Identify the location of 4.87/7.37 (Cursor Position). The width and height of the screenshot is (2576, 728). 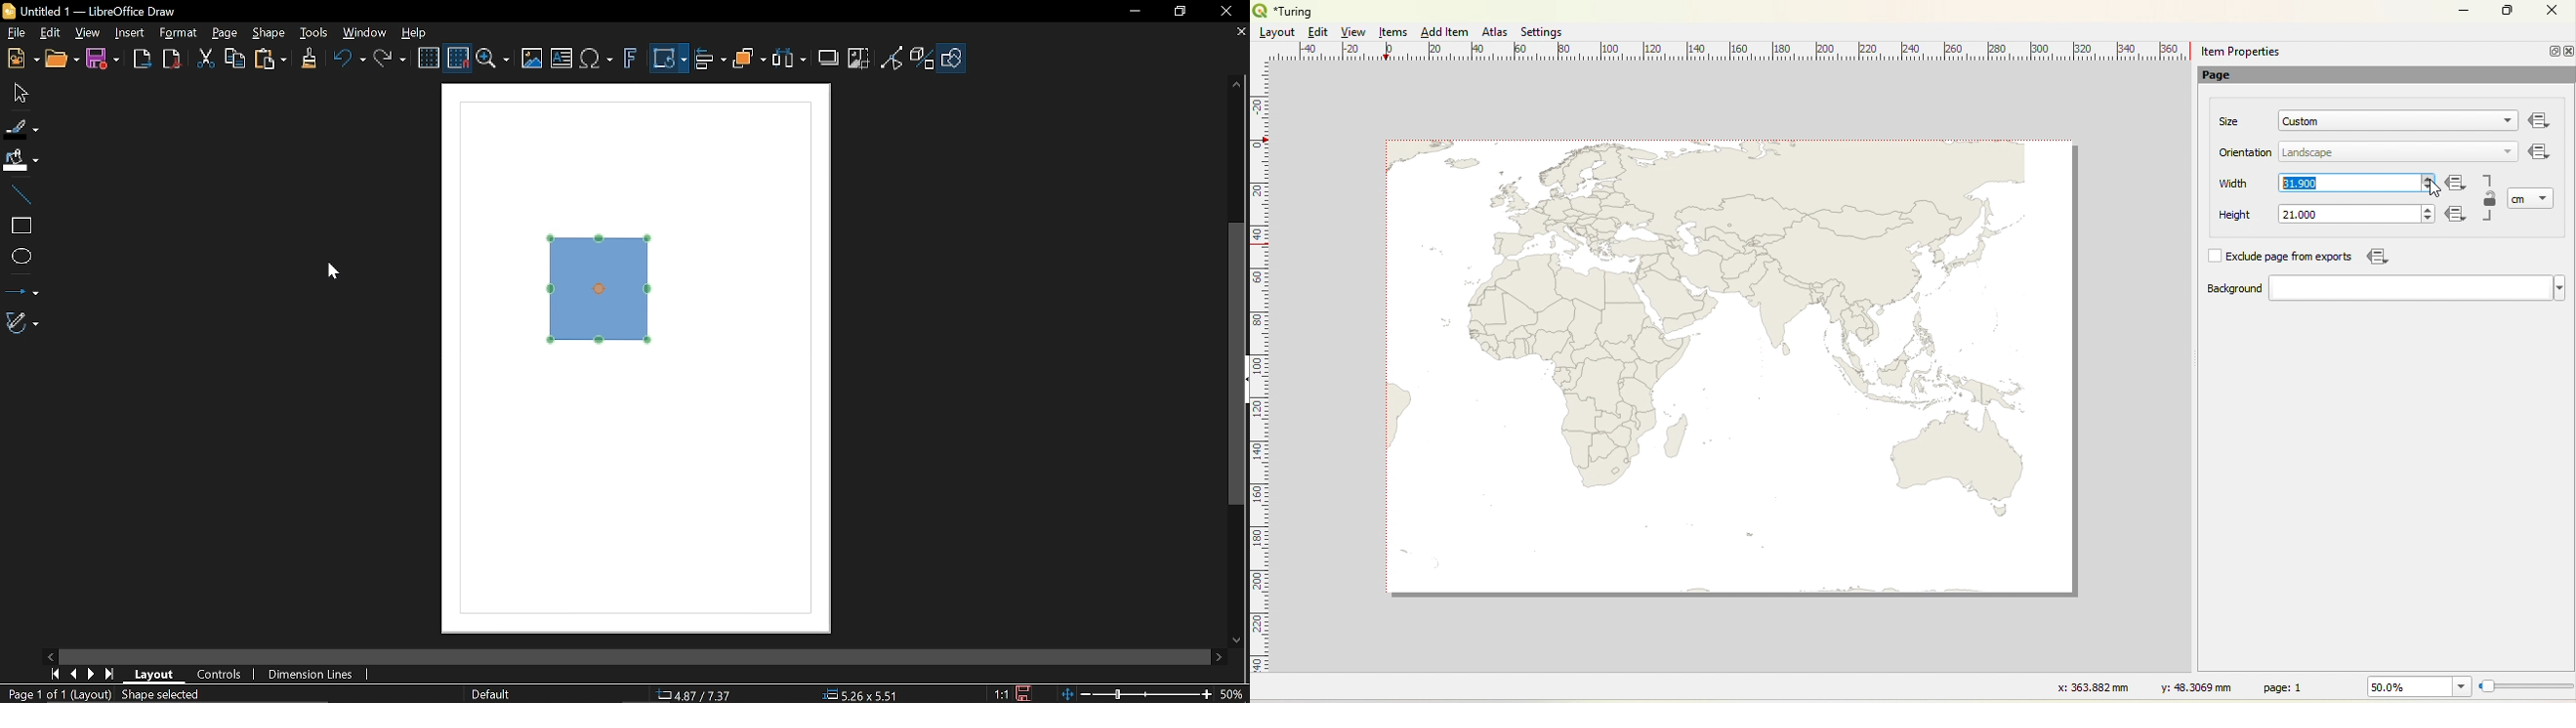
(693, 693).